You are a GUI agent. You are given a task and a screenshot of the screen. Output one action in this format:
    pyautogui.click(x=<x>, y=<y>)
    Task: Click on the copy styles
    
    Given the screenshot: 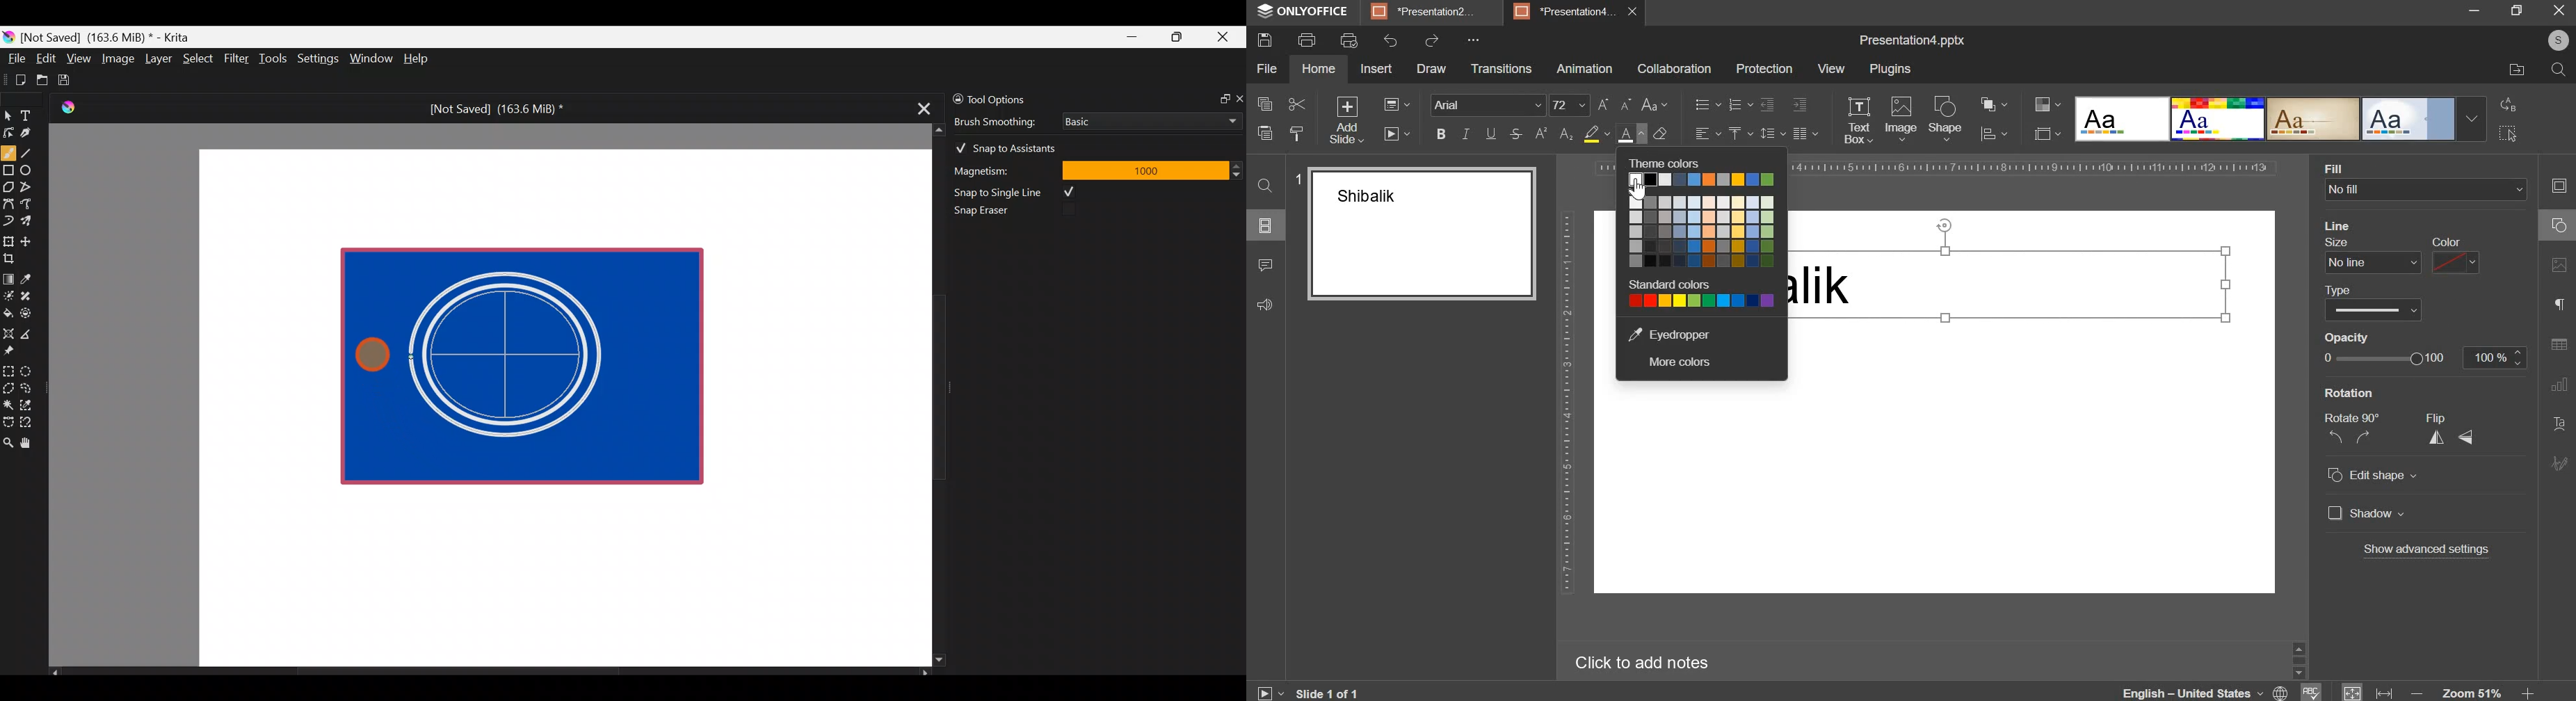 What is the action you would take?
    pyautogui.click(x=1297, y=134)
    